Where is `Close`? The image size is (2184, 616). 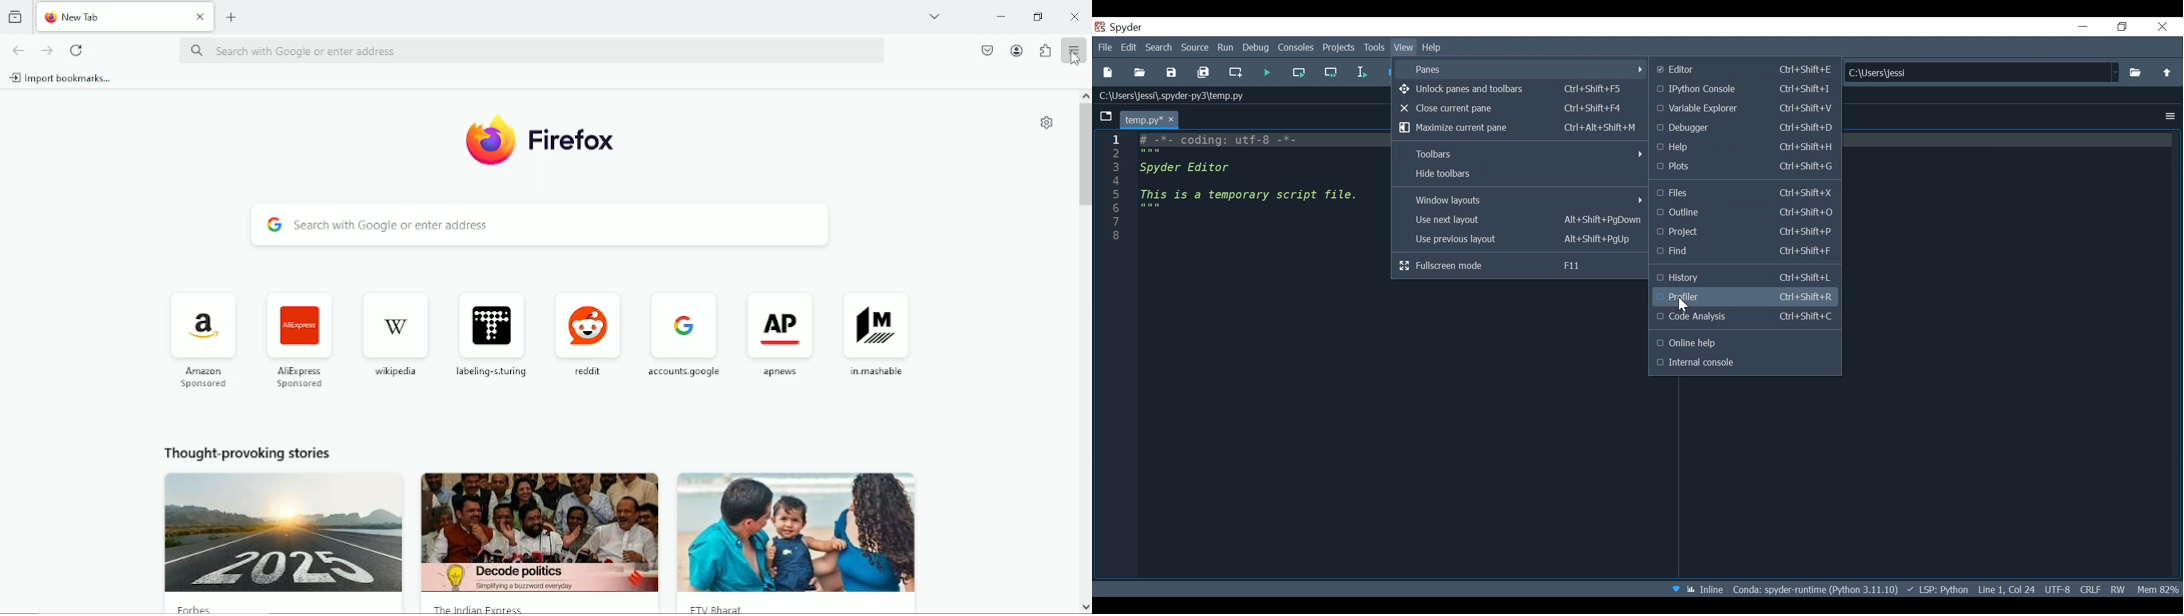
Close is located at coordinates (2162, 26).